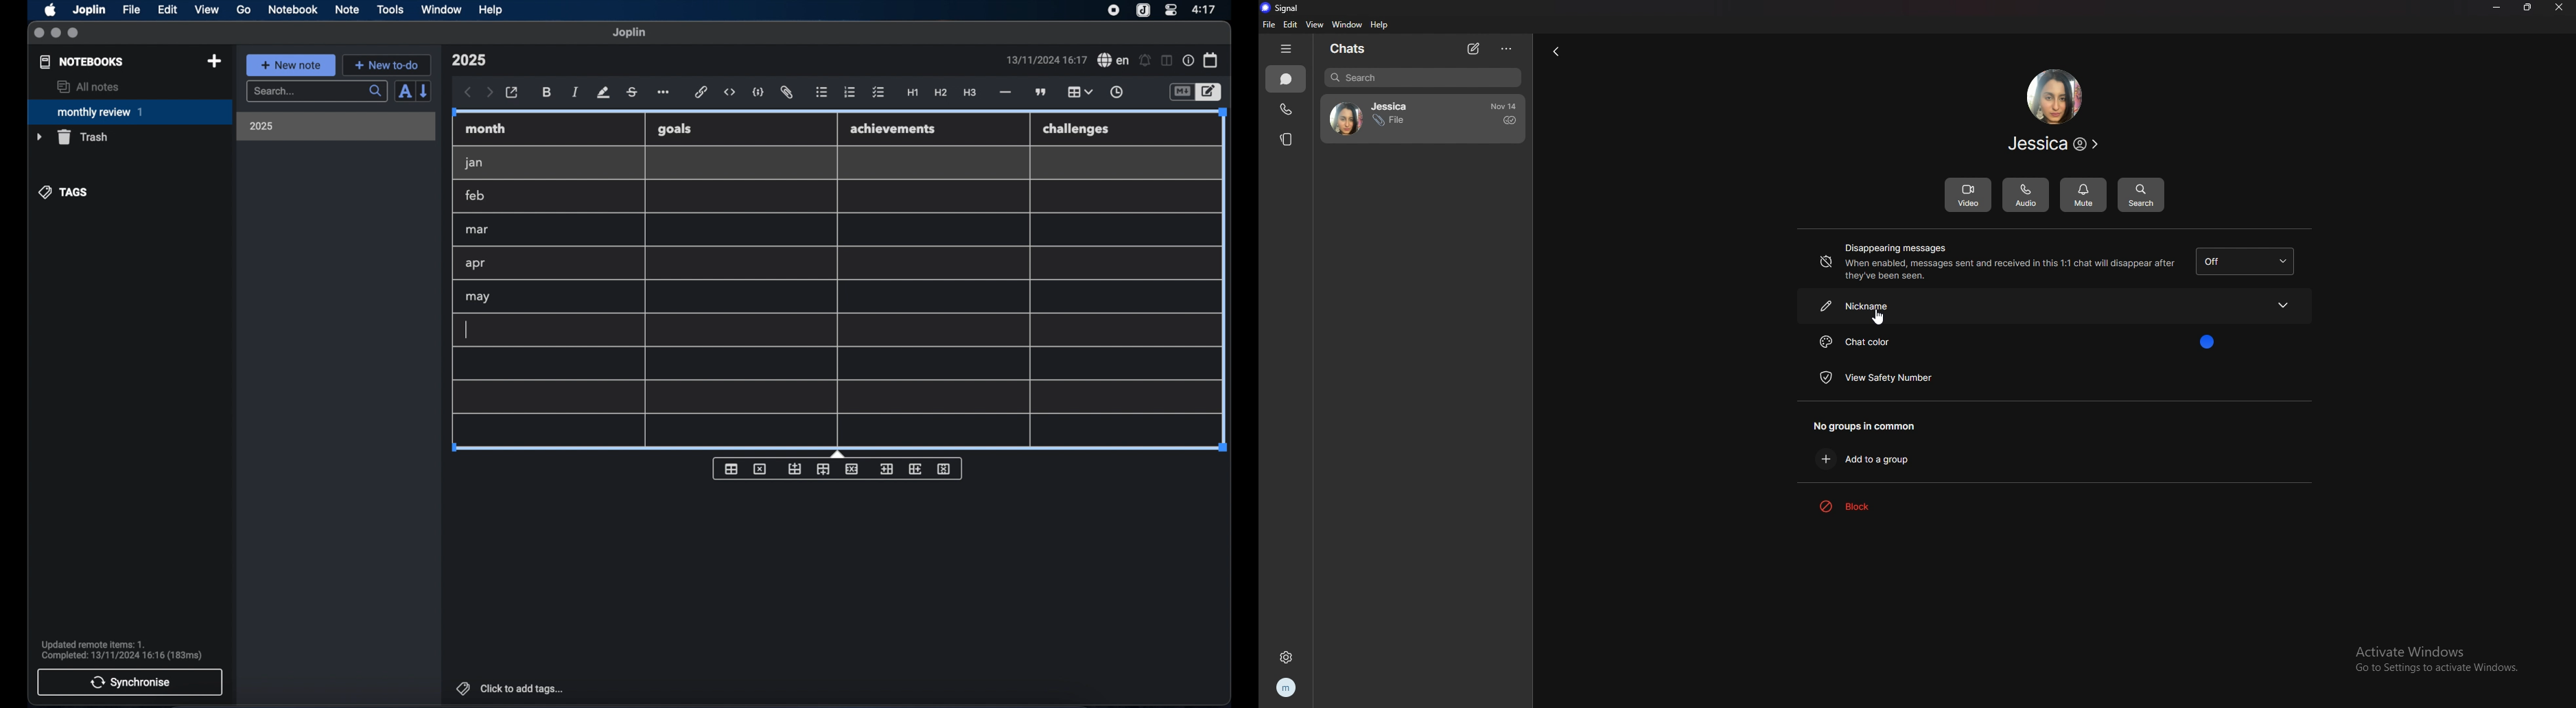  I want to click on chats, so click(1351, 49).